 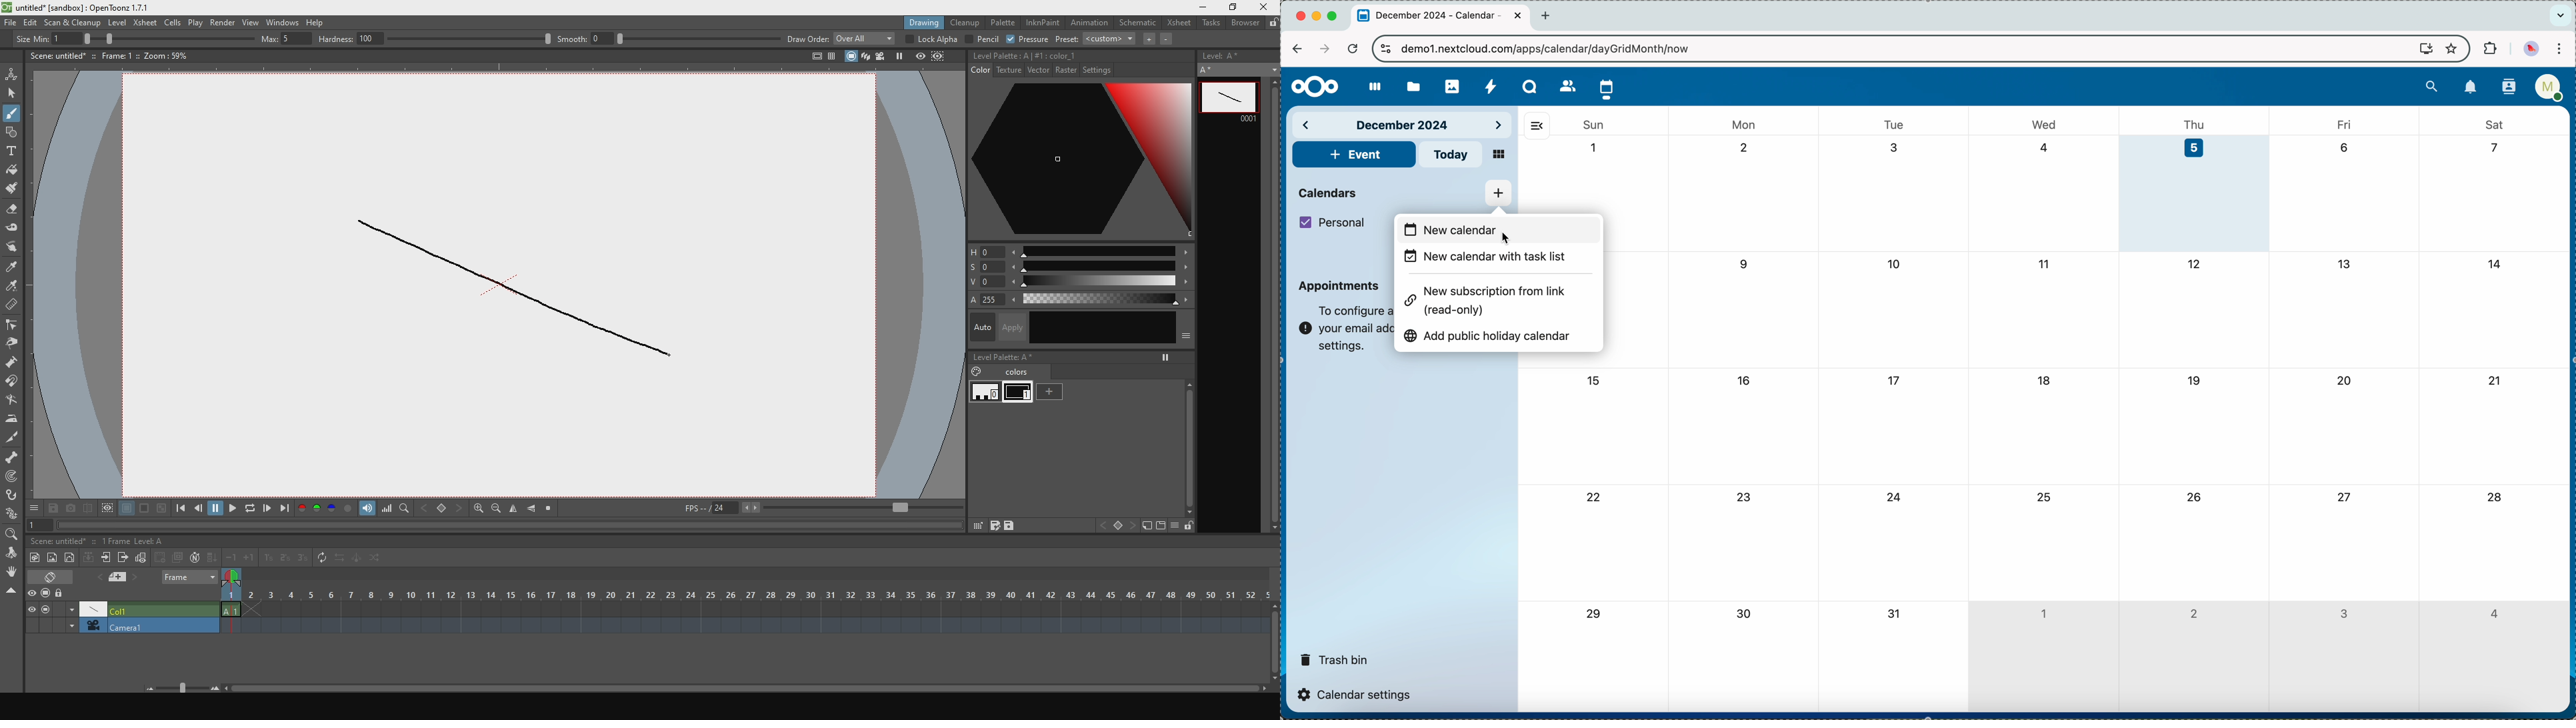 I want to click on customize and control Google Chrome, so click(x=2563, y=49).